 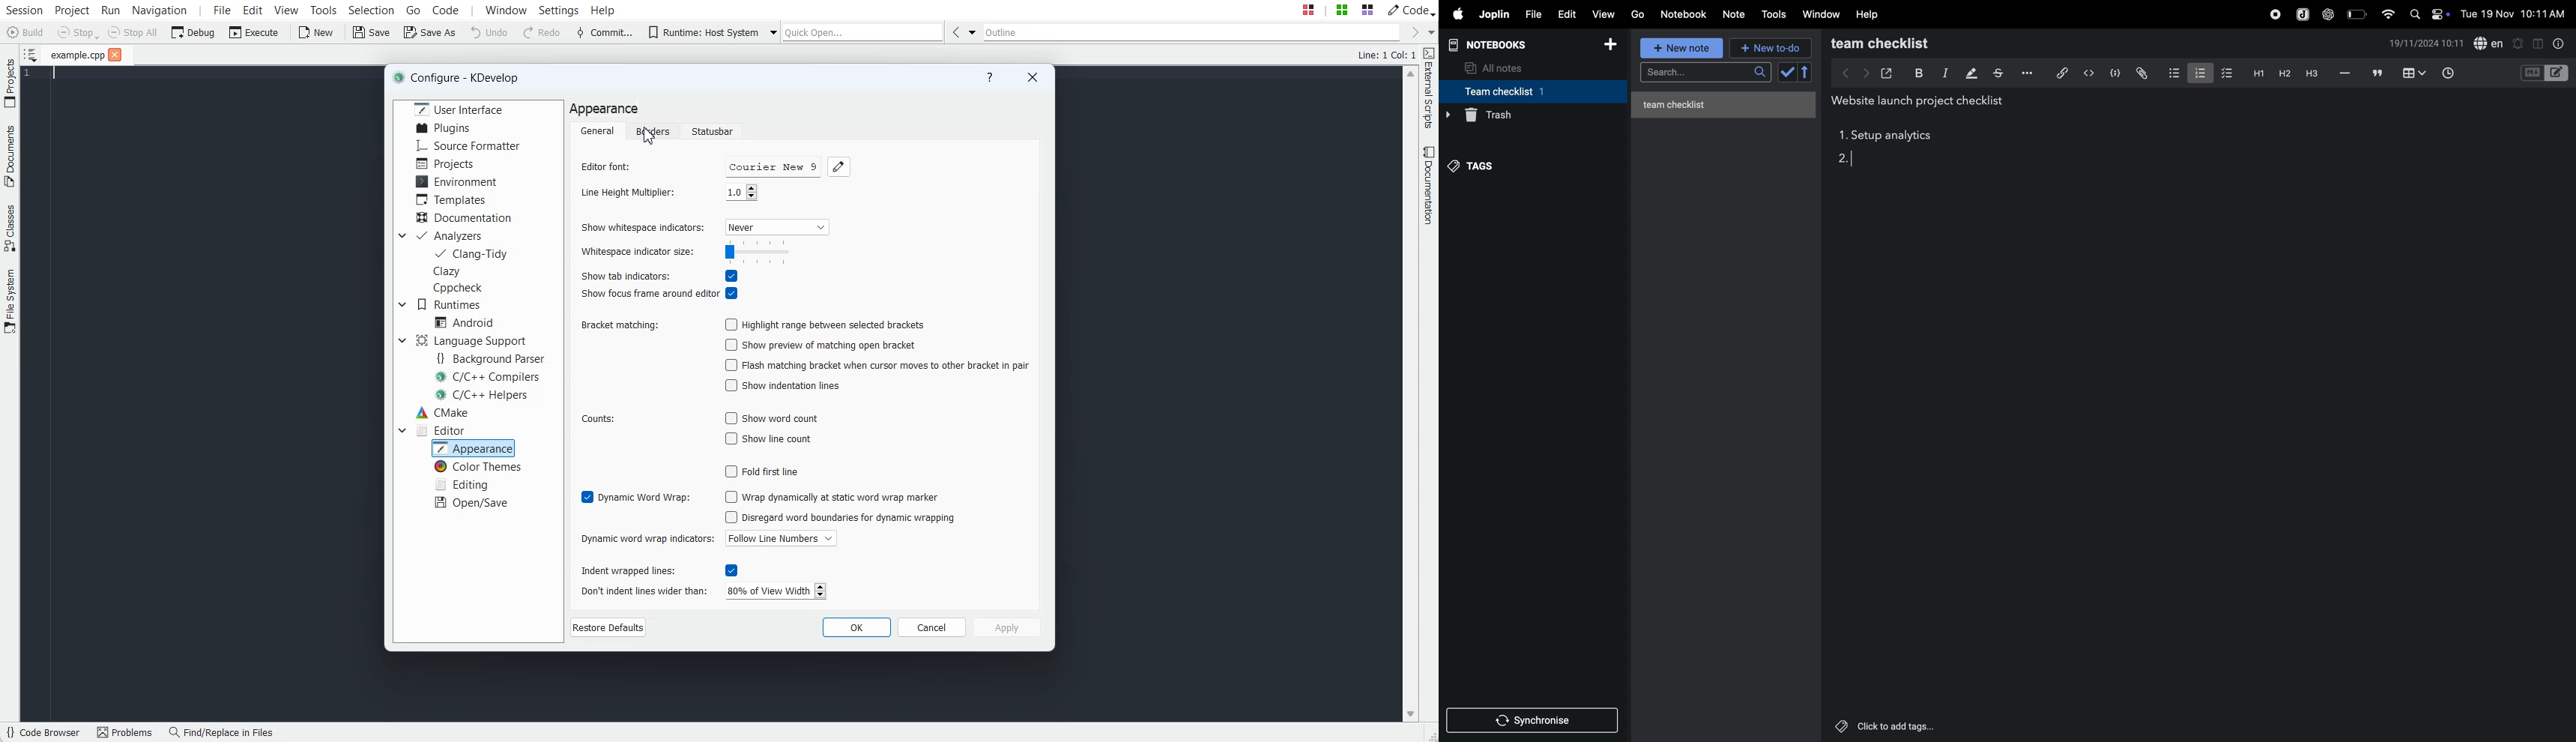 What do you see at coordinates (2556, 43) in the screenshot?
I see `info` at bounding box center [2556, 43].